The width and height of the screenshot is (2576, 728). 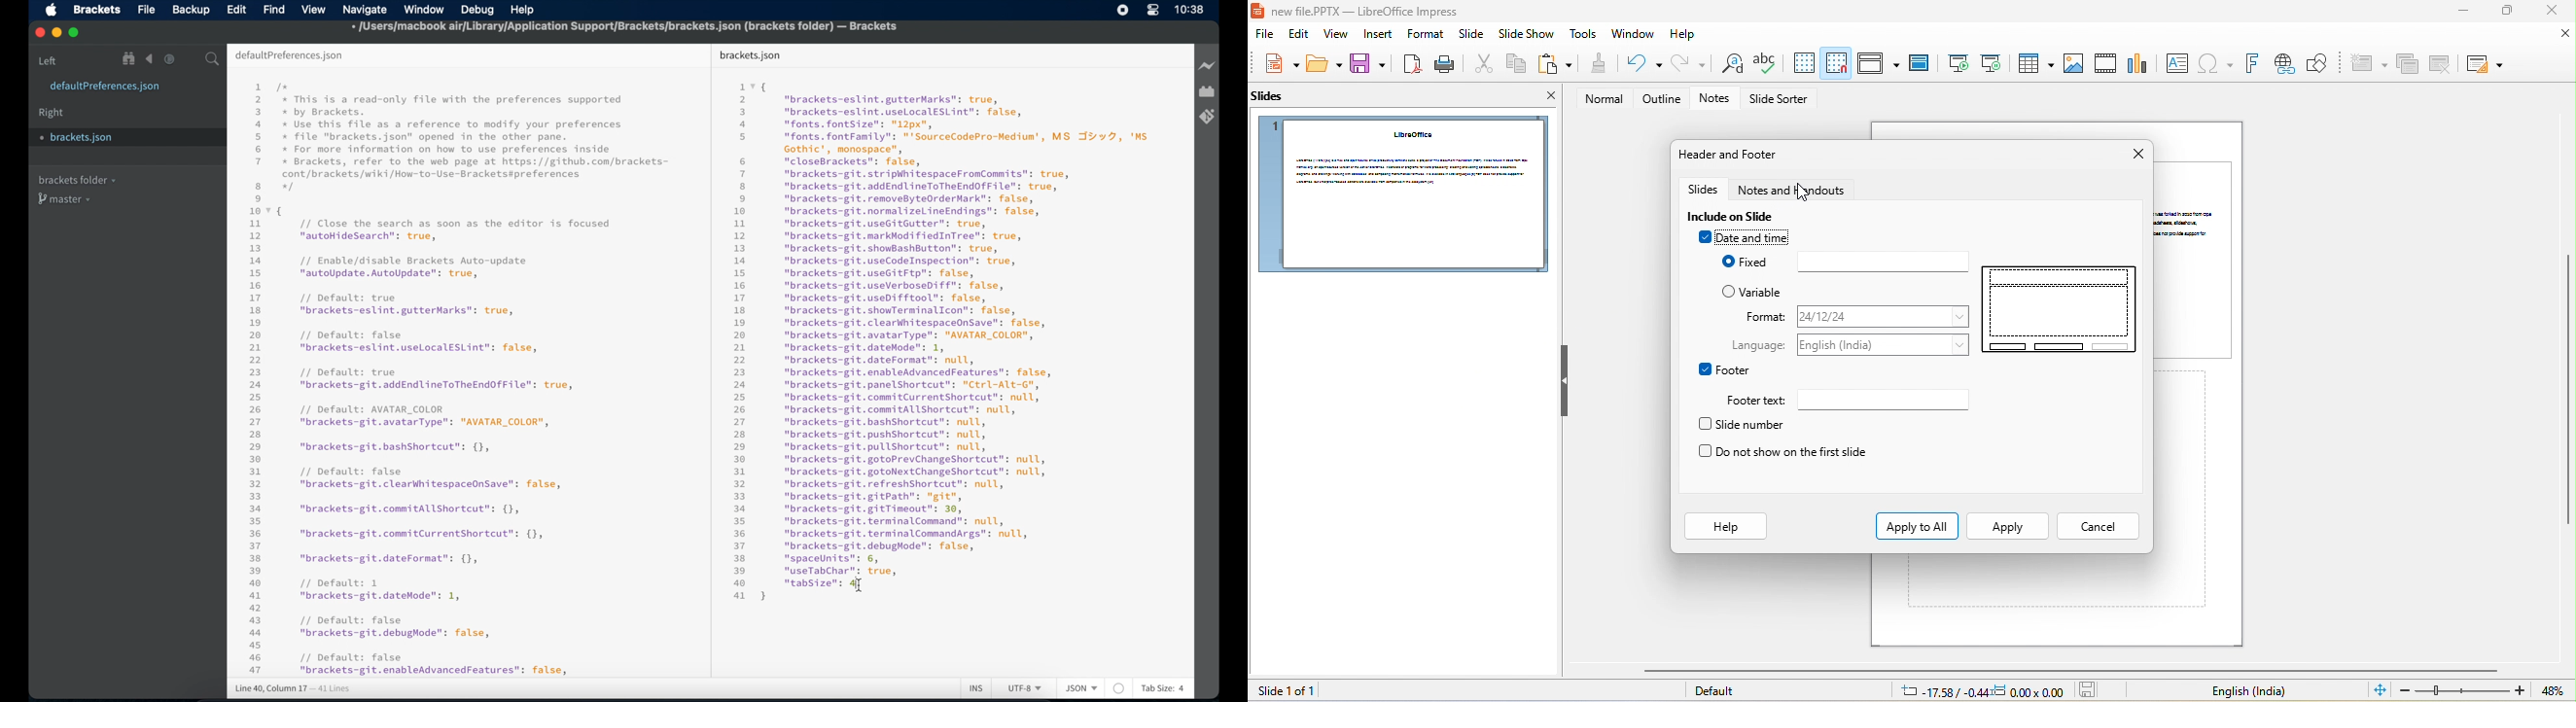 What do you see at coordinates (2567, 391) in the screenshot?
I see `vertical scrollbar` at bounding box center [2567, 391].